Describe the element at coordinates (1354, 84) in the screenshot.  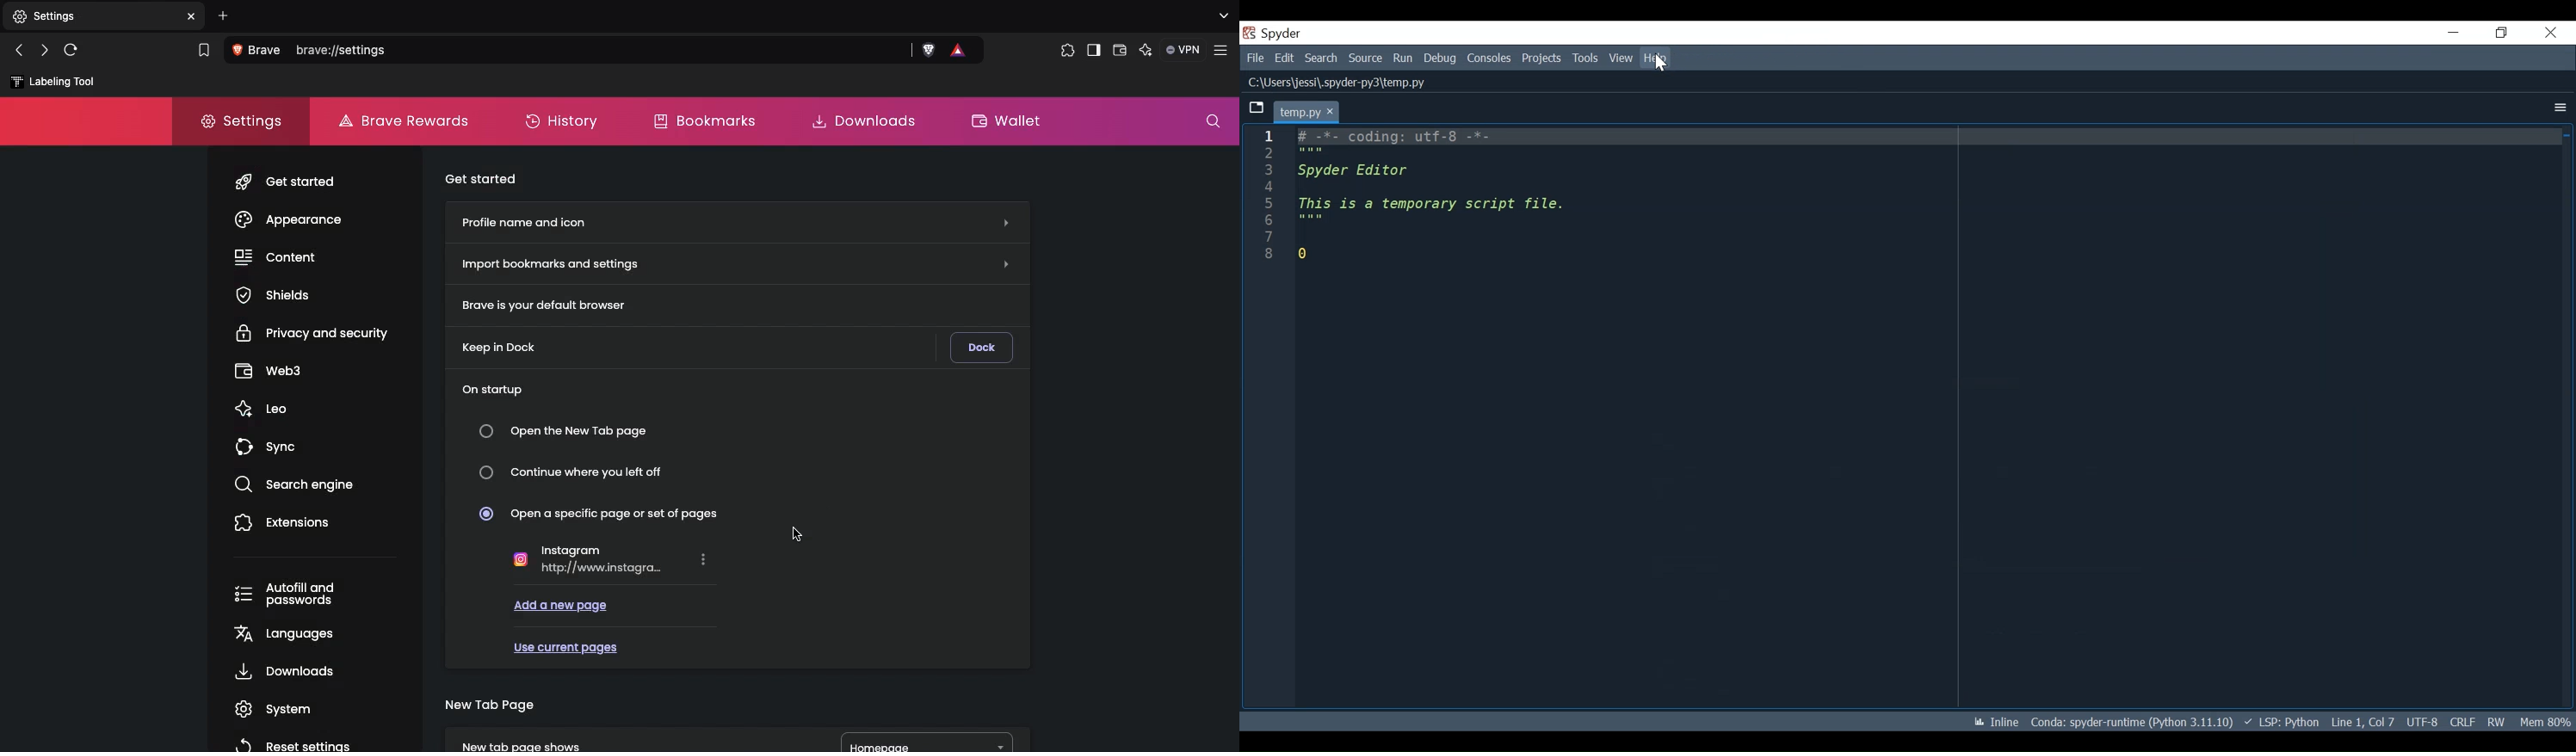
I see `C:\Users\jessi\.spyder-py3\temp.py` at that location.